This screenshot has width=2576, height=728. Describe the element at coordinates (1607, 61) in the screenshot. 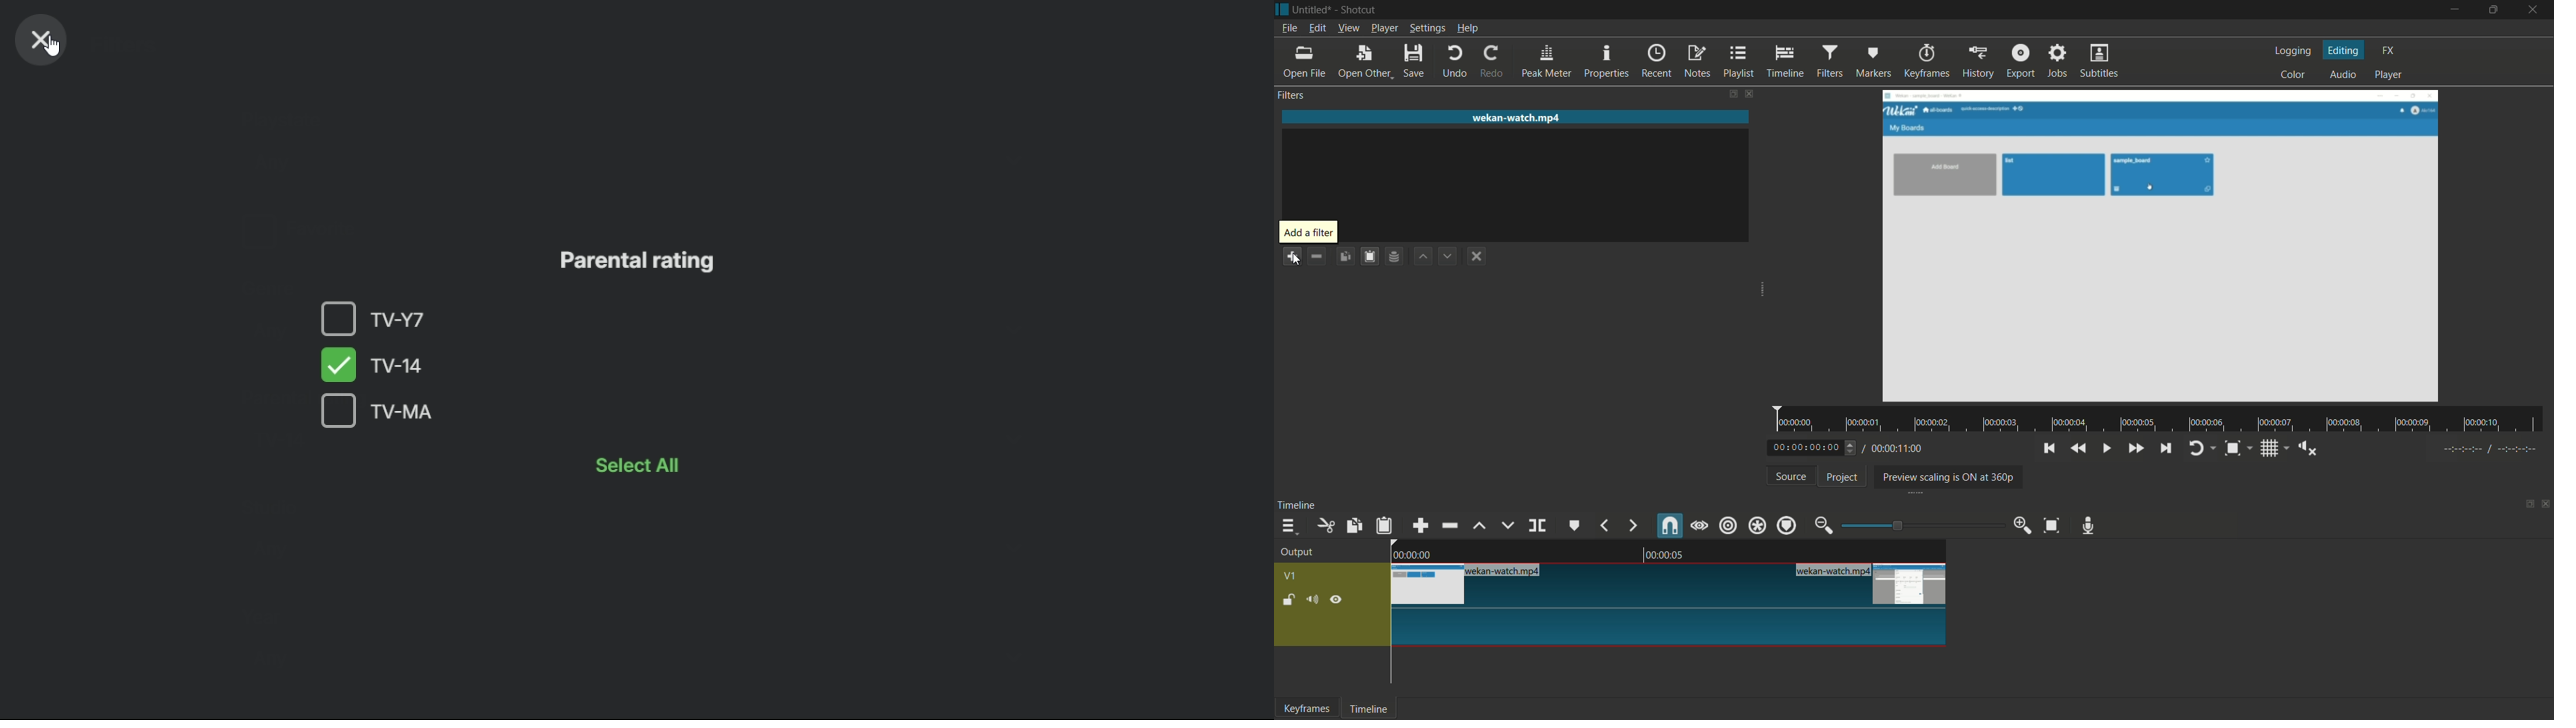

I see `properties` at that location.